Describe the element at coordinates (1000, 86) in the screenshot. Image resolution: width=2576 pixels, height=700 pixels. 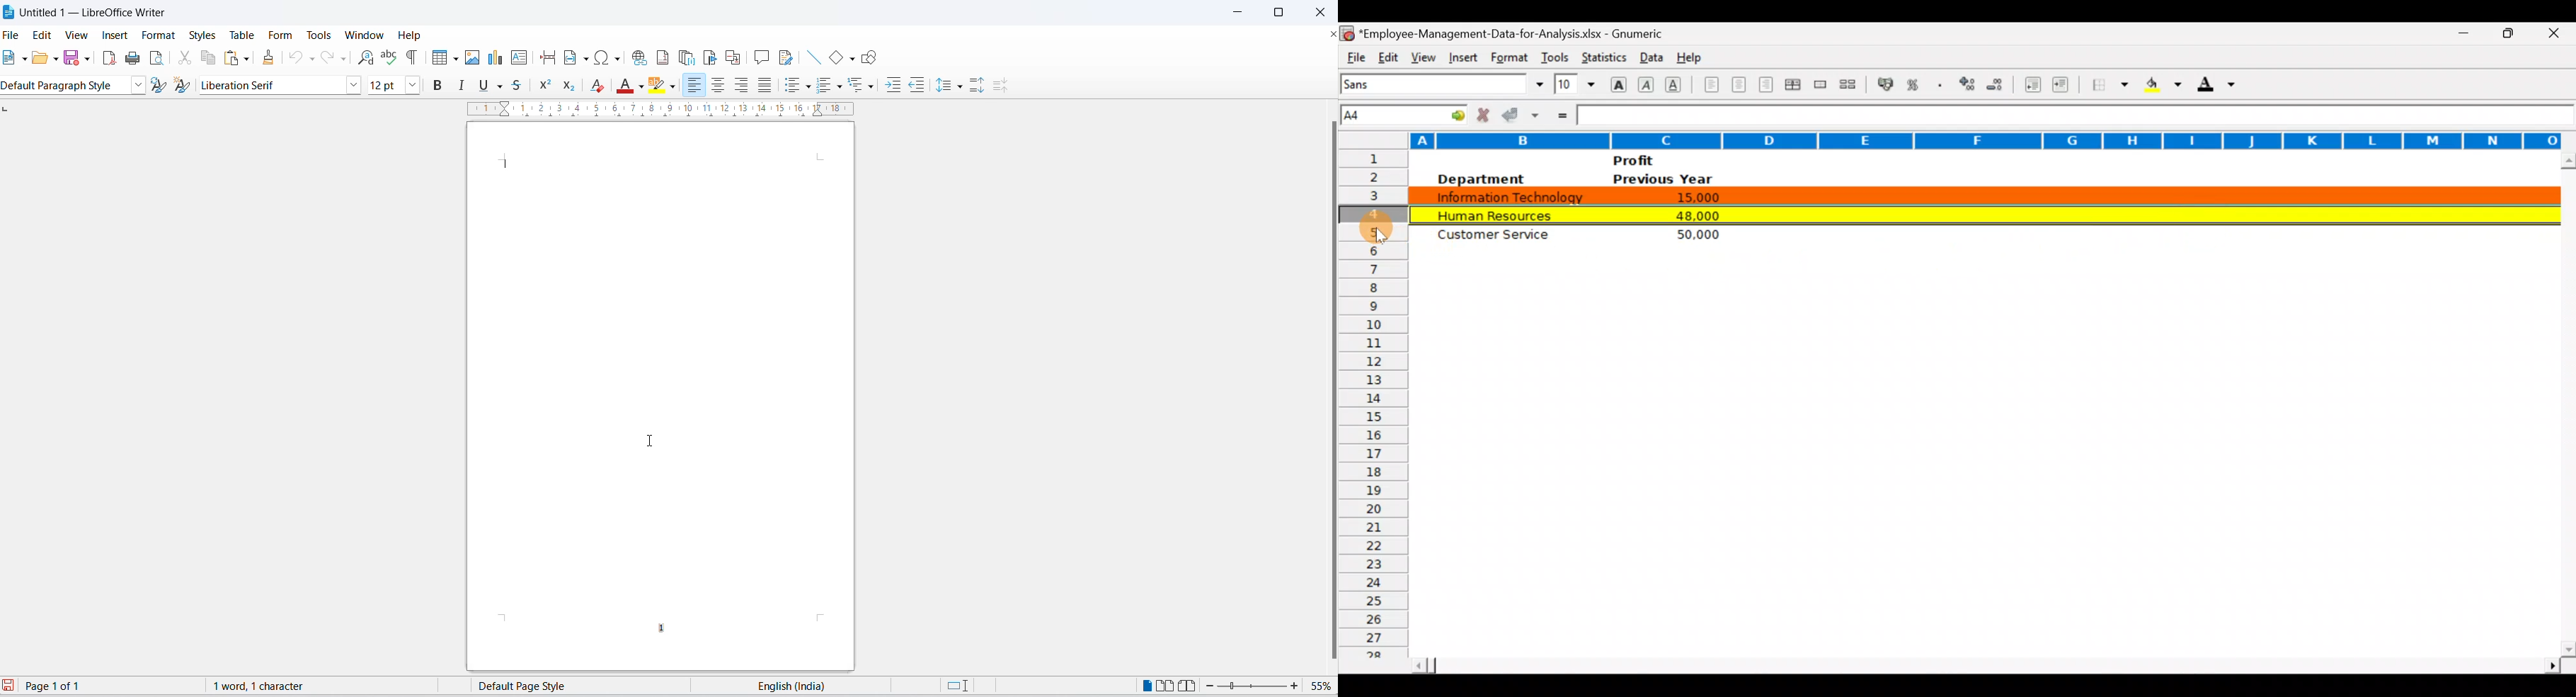
I see `decrease paragraph spacing` at that location.